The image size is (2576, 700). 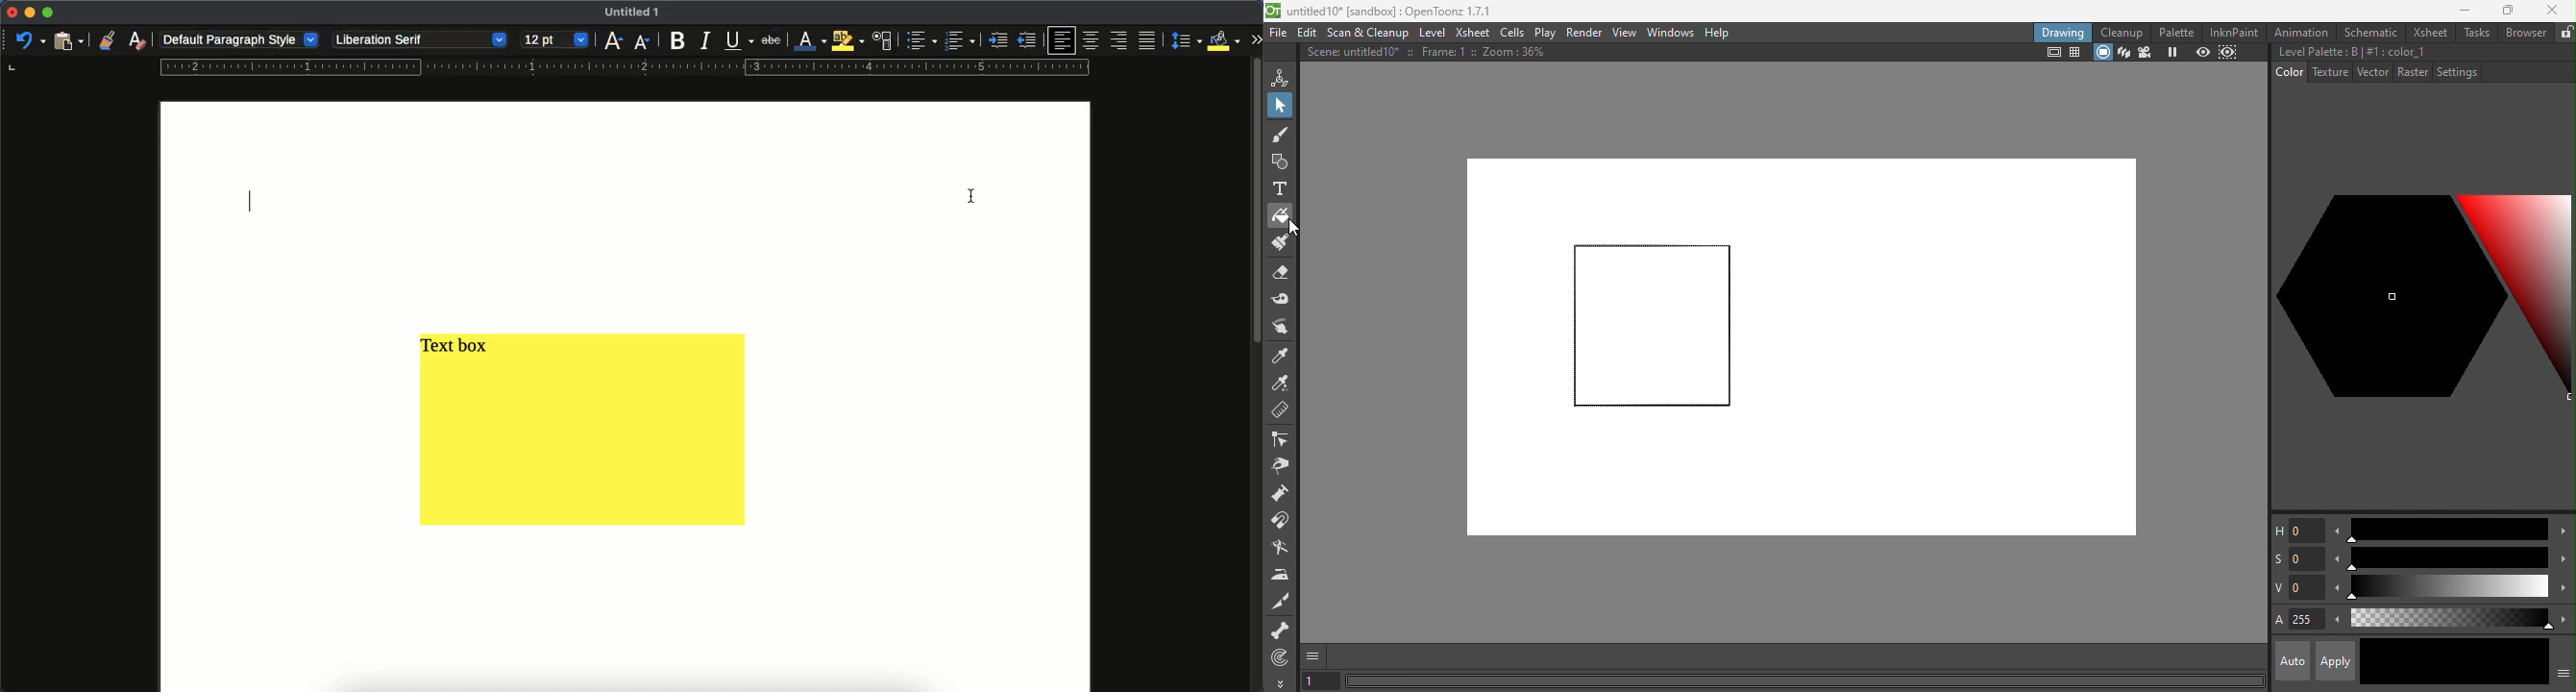 I want to click on Geometric tool, so click(x=1278, y=162).